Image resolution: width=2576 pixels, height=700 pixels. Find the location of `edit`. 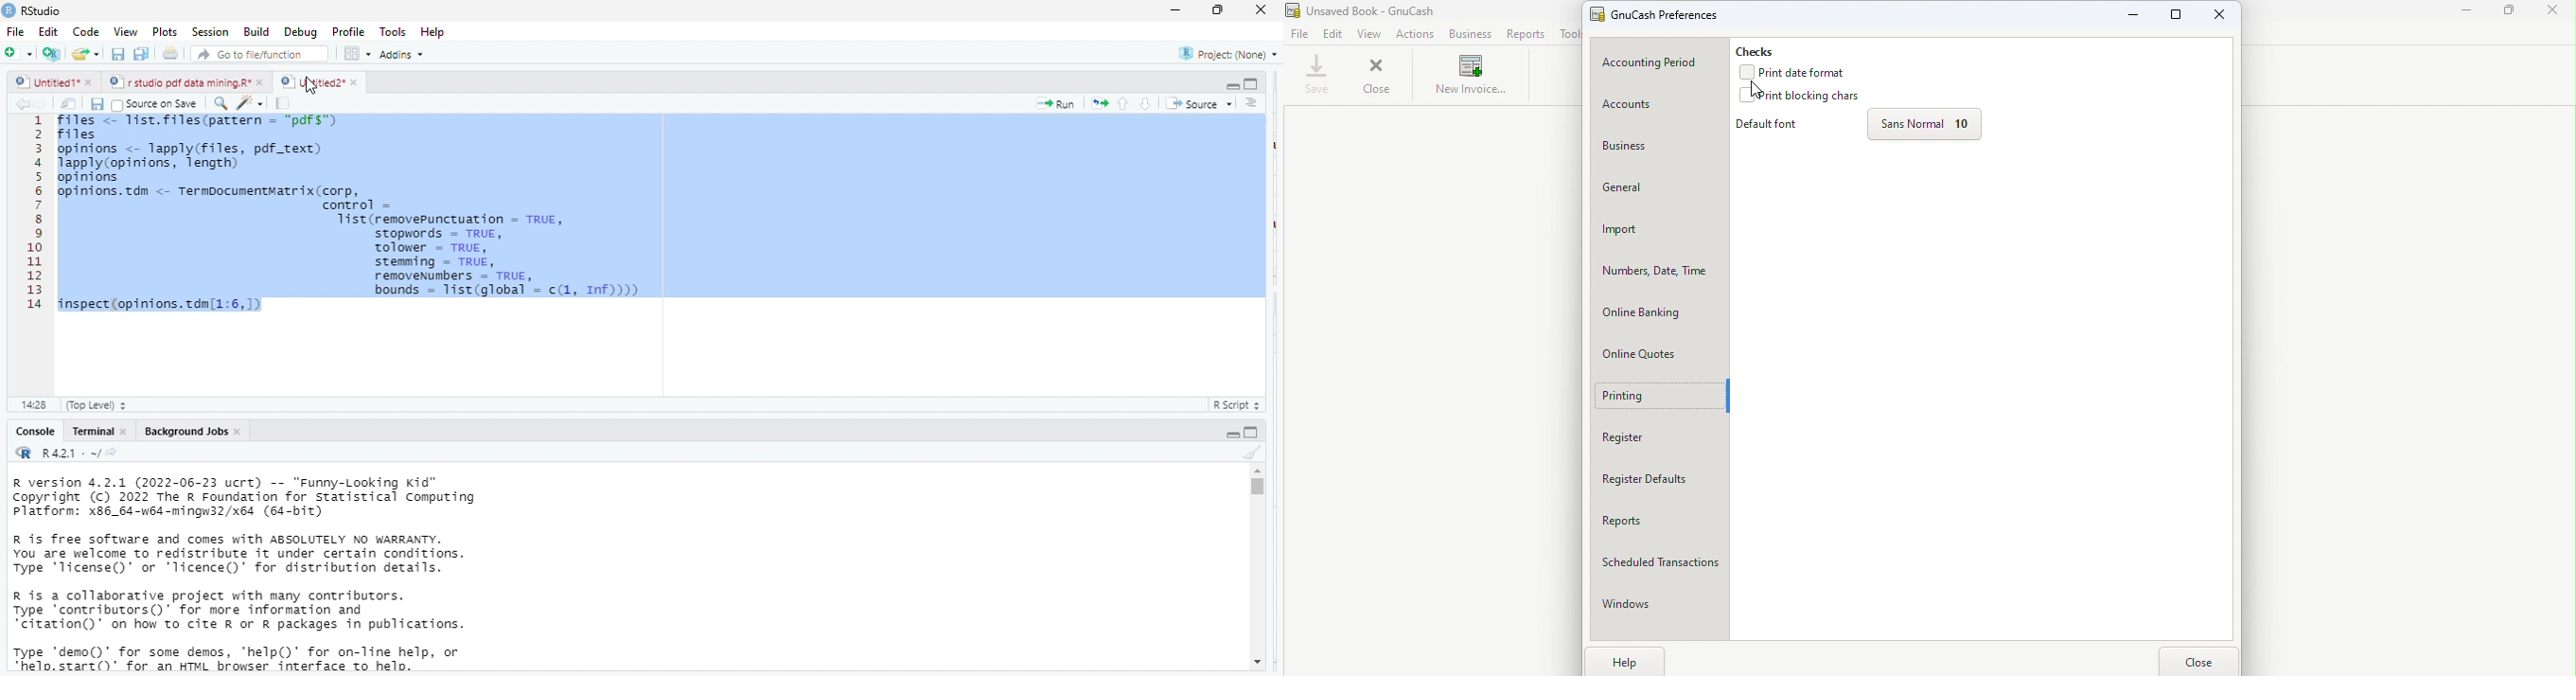

edit is located at coordinates (48, 32).